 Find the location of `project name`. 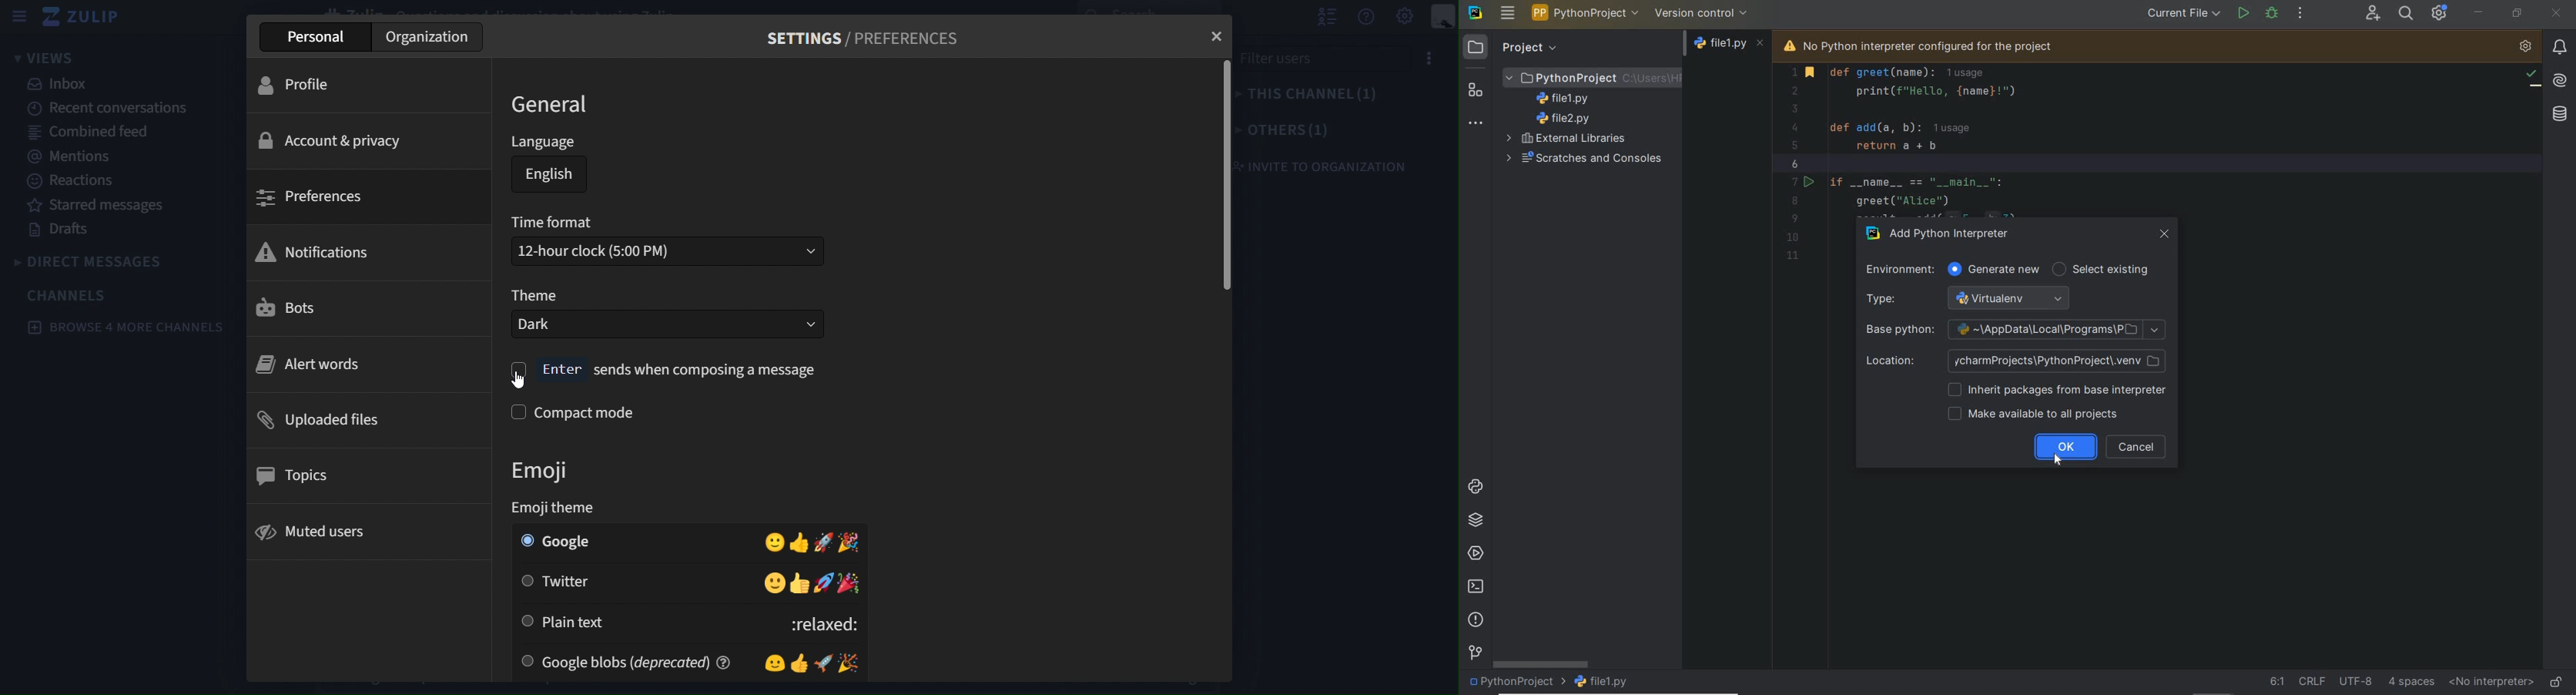

project name is located at coordinates (1516, 683).